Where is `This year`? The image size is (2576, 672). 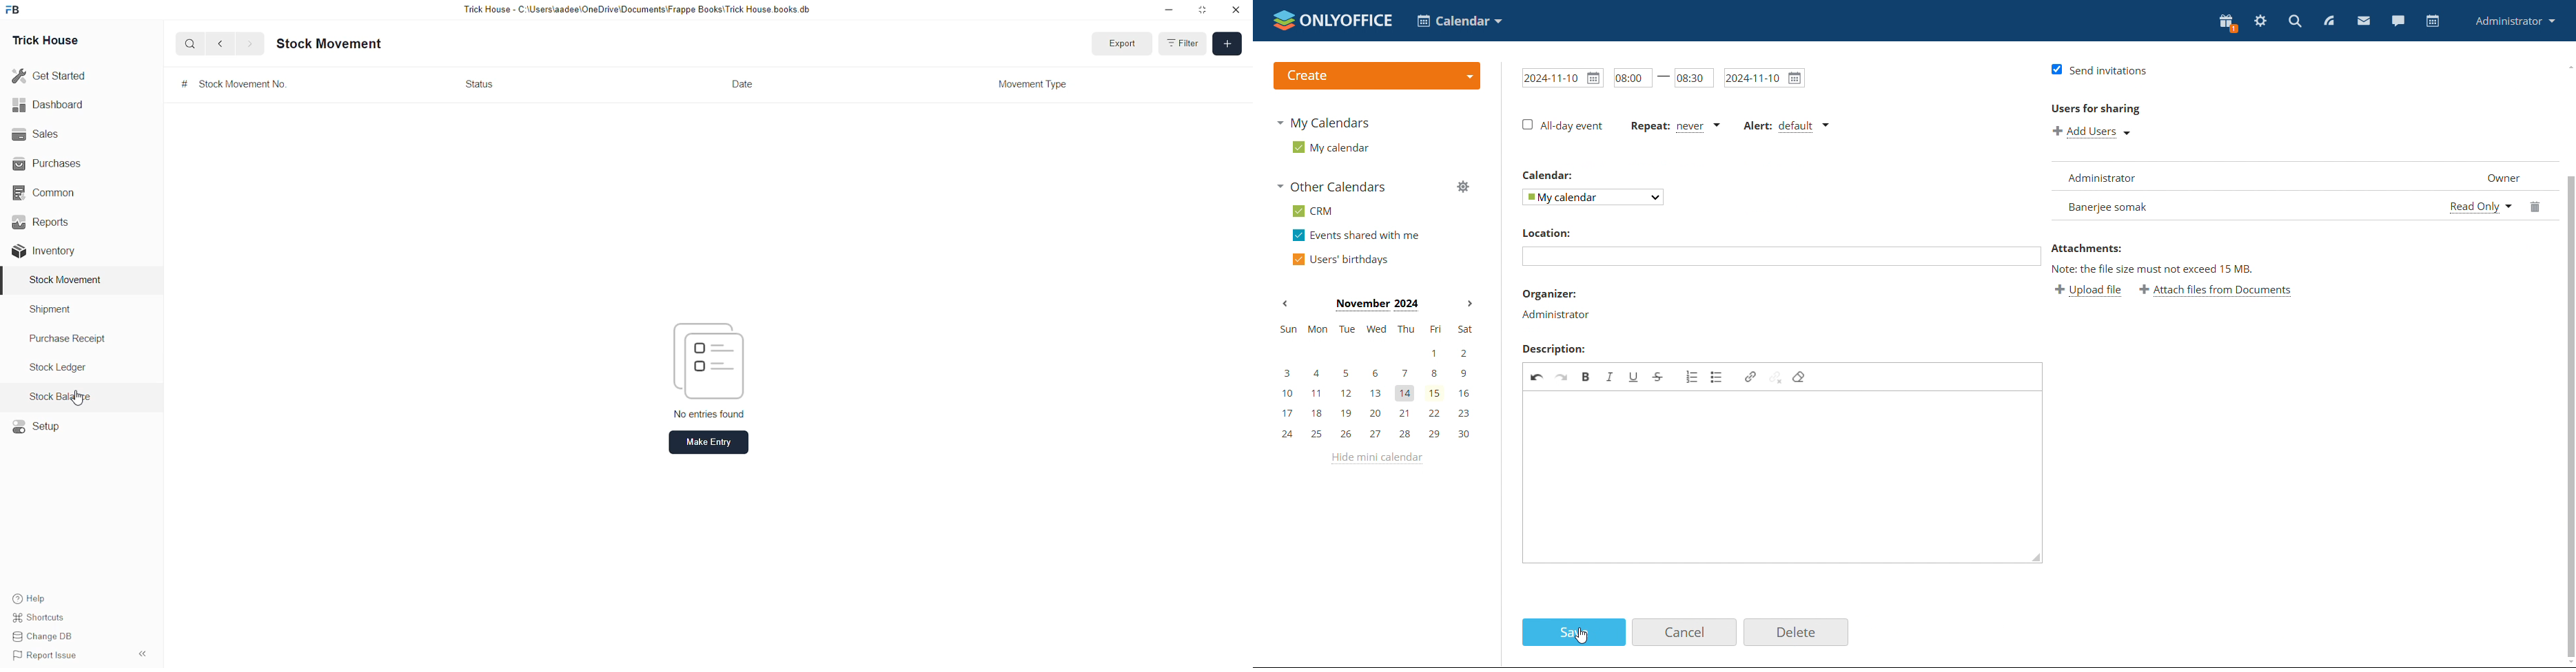
This year is located at coordinates (1184, 42).